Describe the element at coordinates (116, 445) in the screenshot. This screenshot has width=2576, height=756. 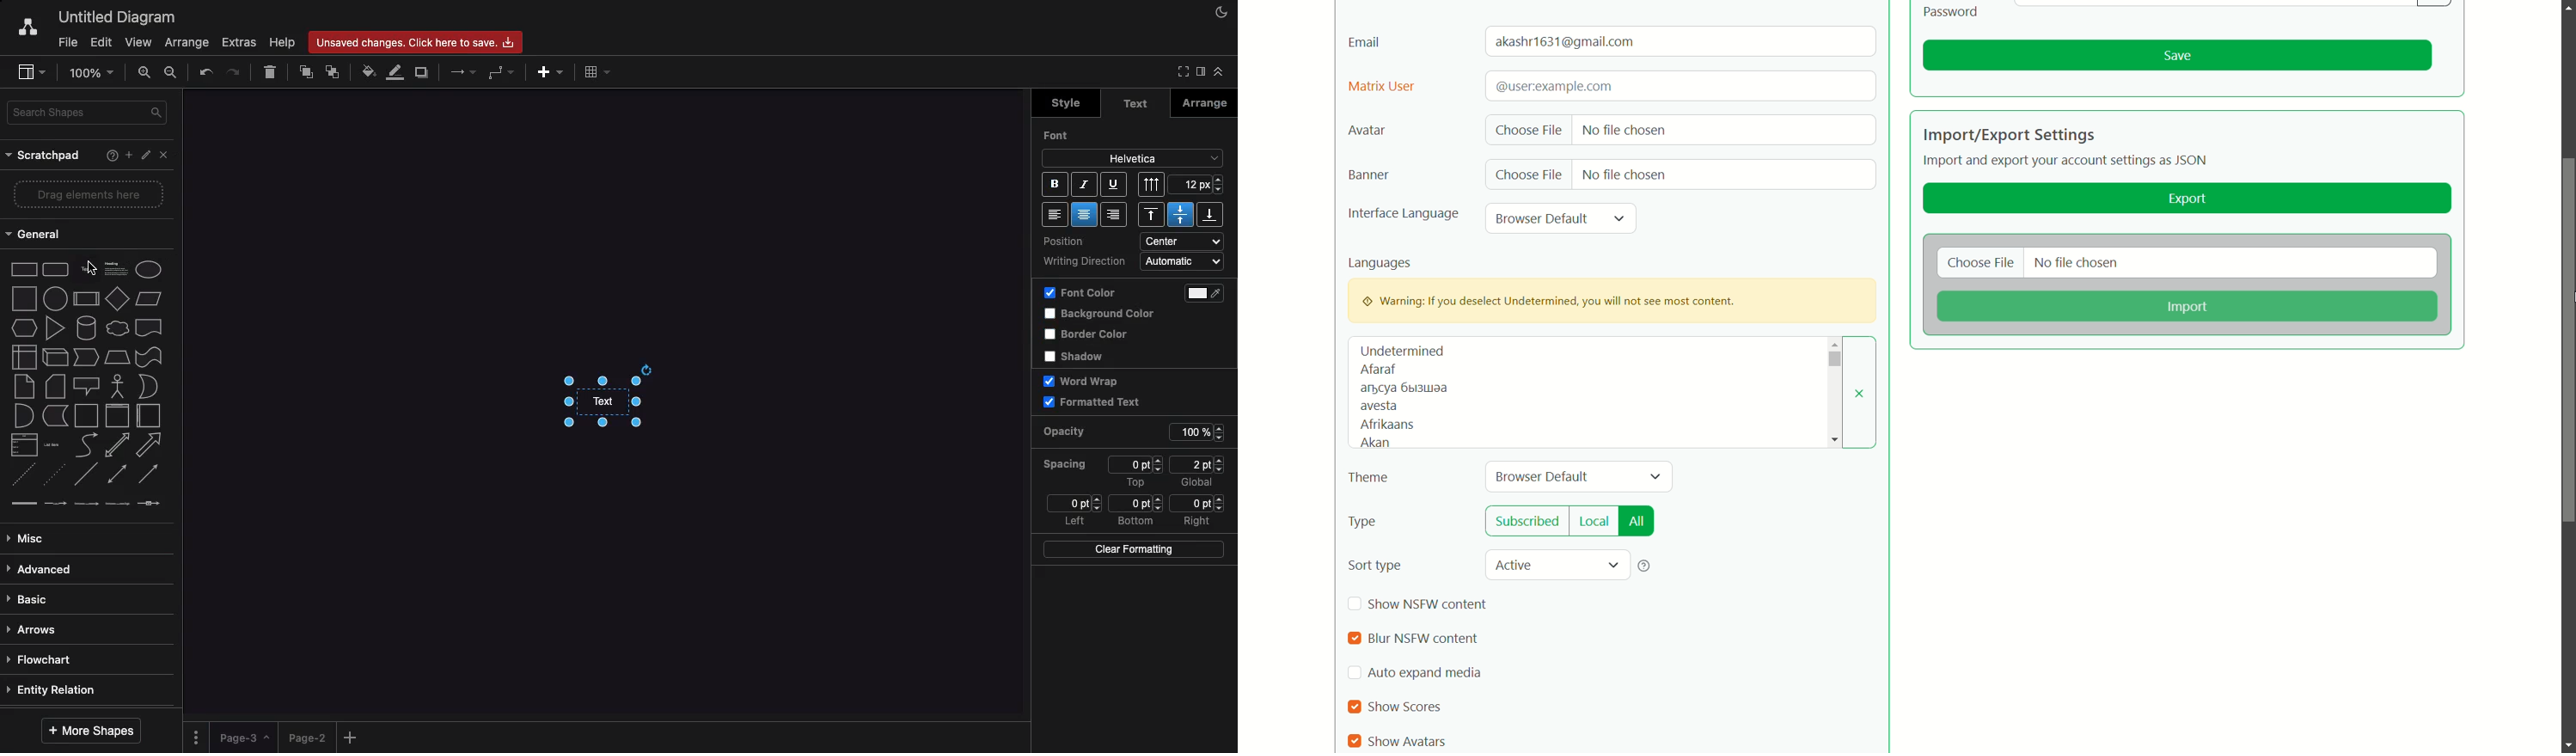
I see `bidirectional arrow` at that location.